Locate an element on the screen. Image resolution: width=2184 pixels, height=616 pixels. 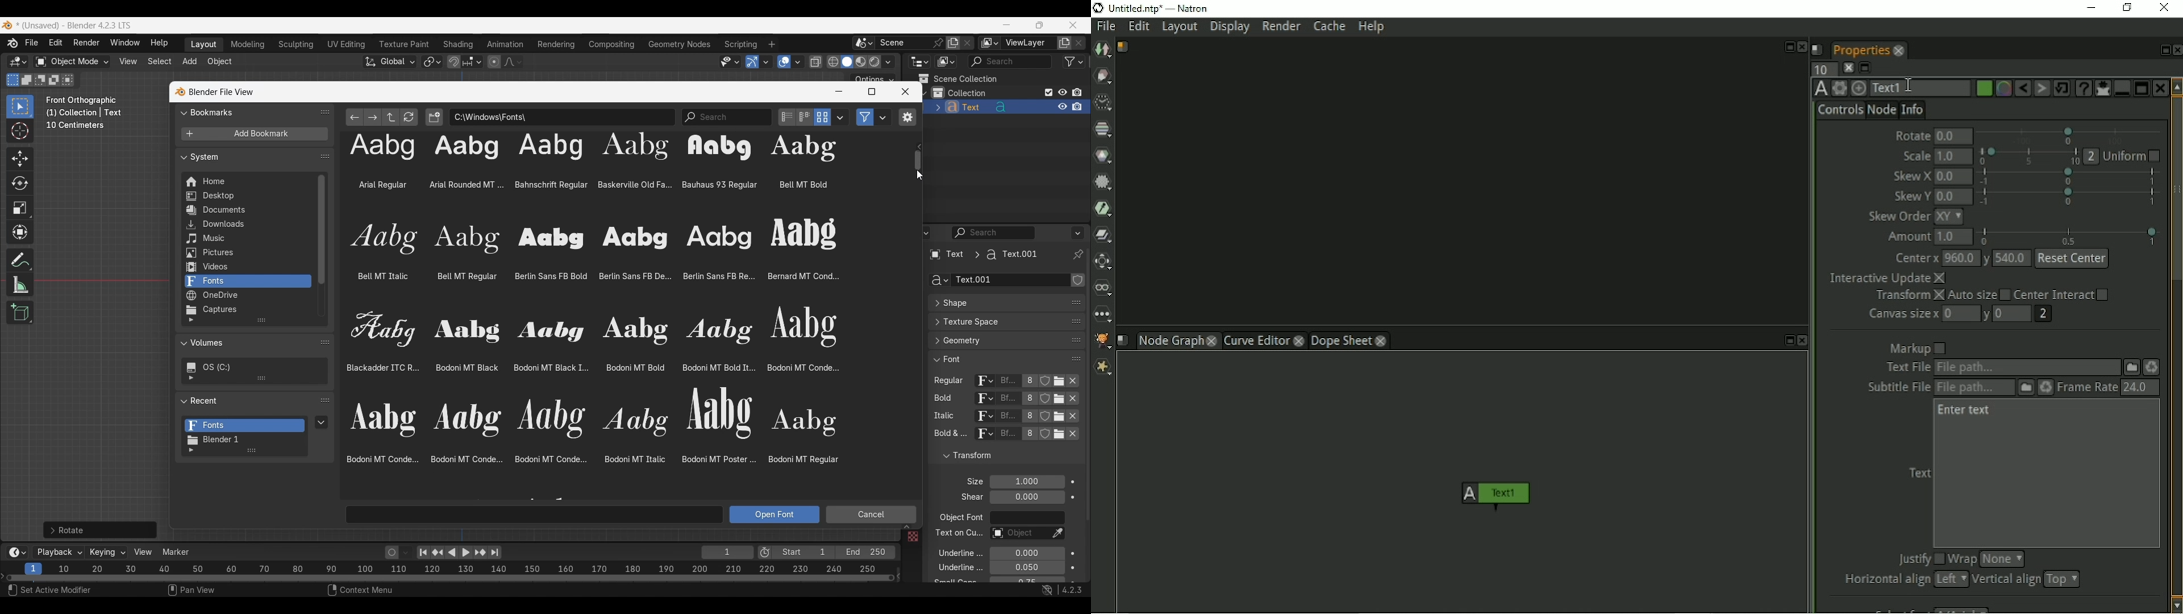
Extend existing selection is located at coordinates (27, 80).